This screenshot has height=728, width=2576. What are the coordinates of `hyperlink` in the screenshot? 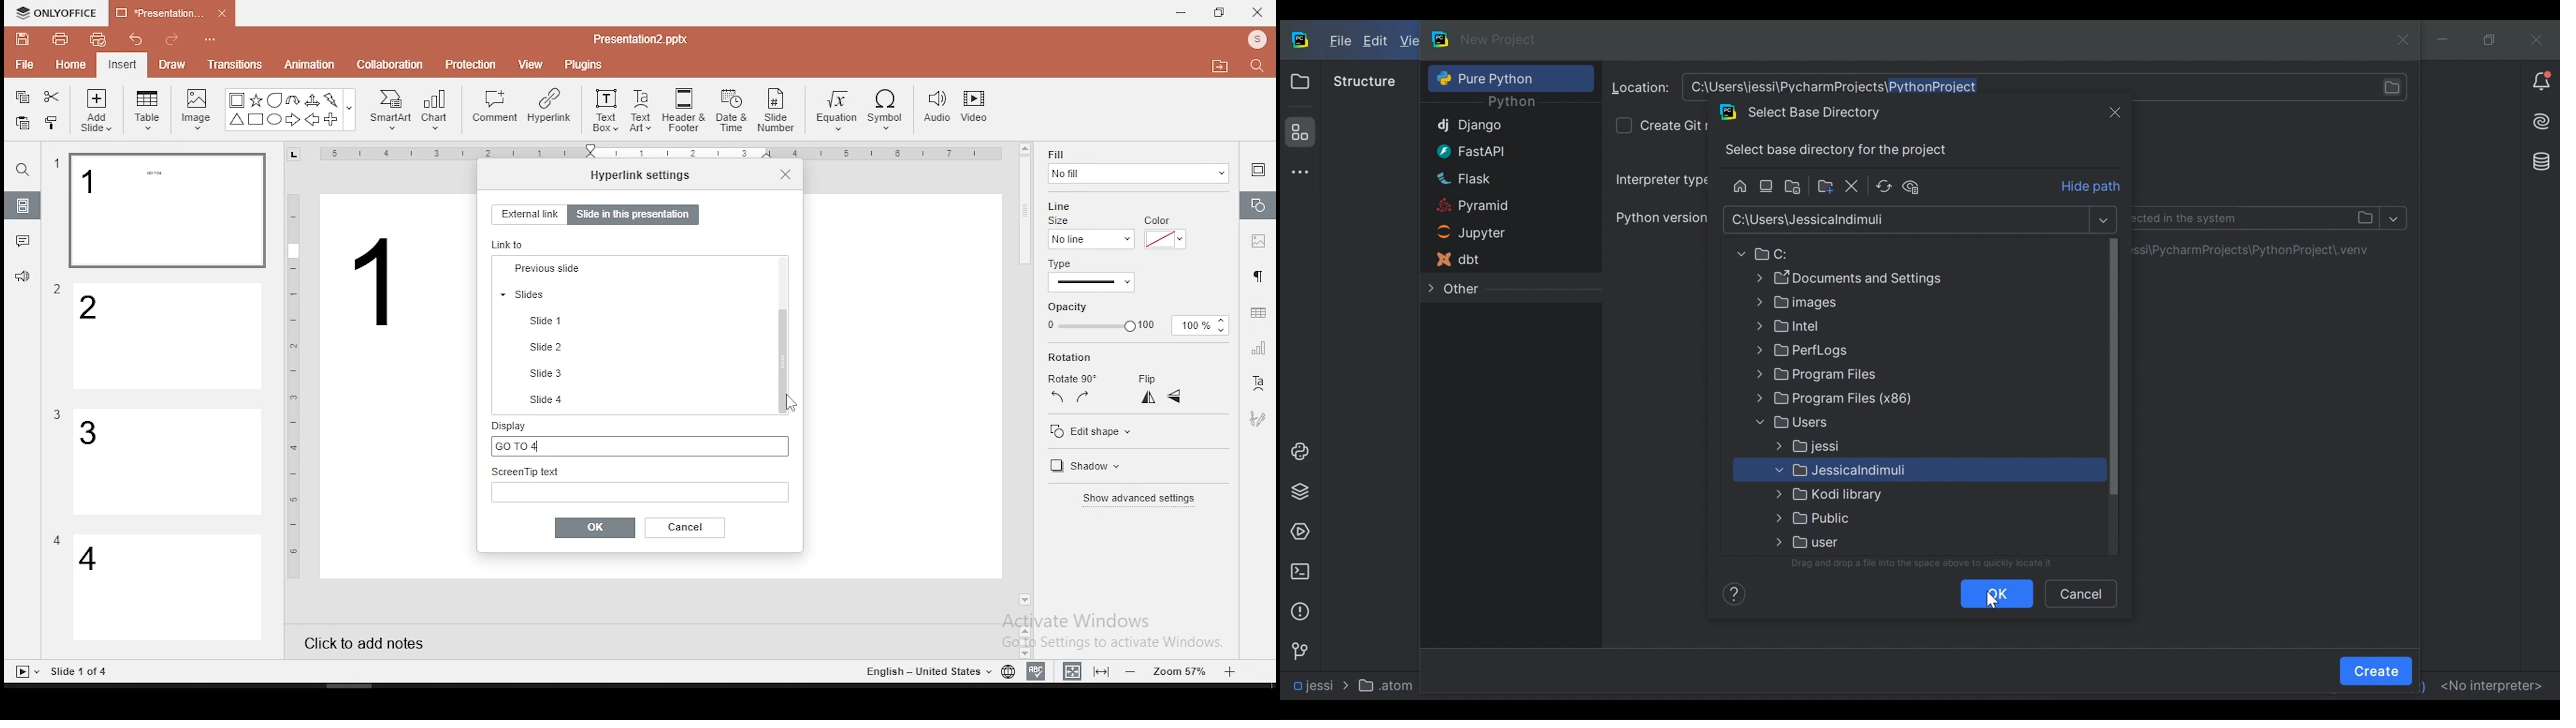 It's located at (548, 105).